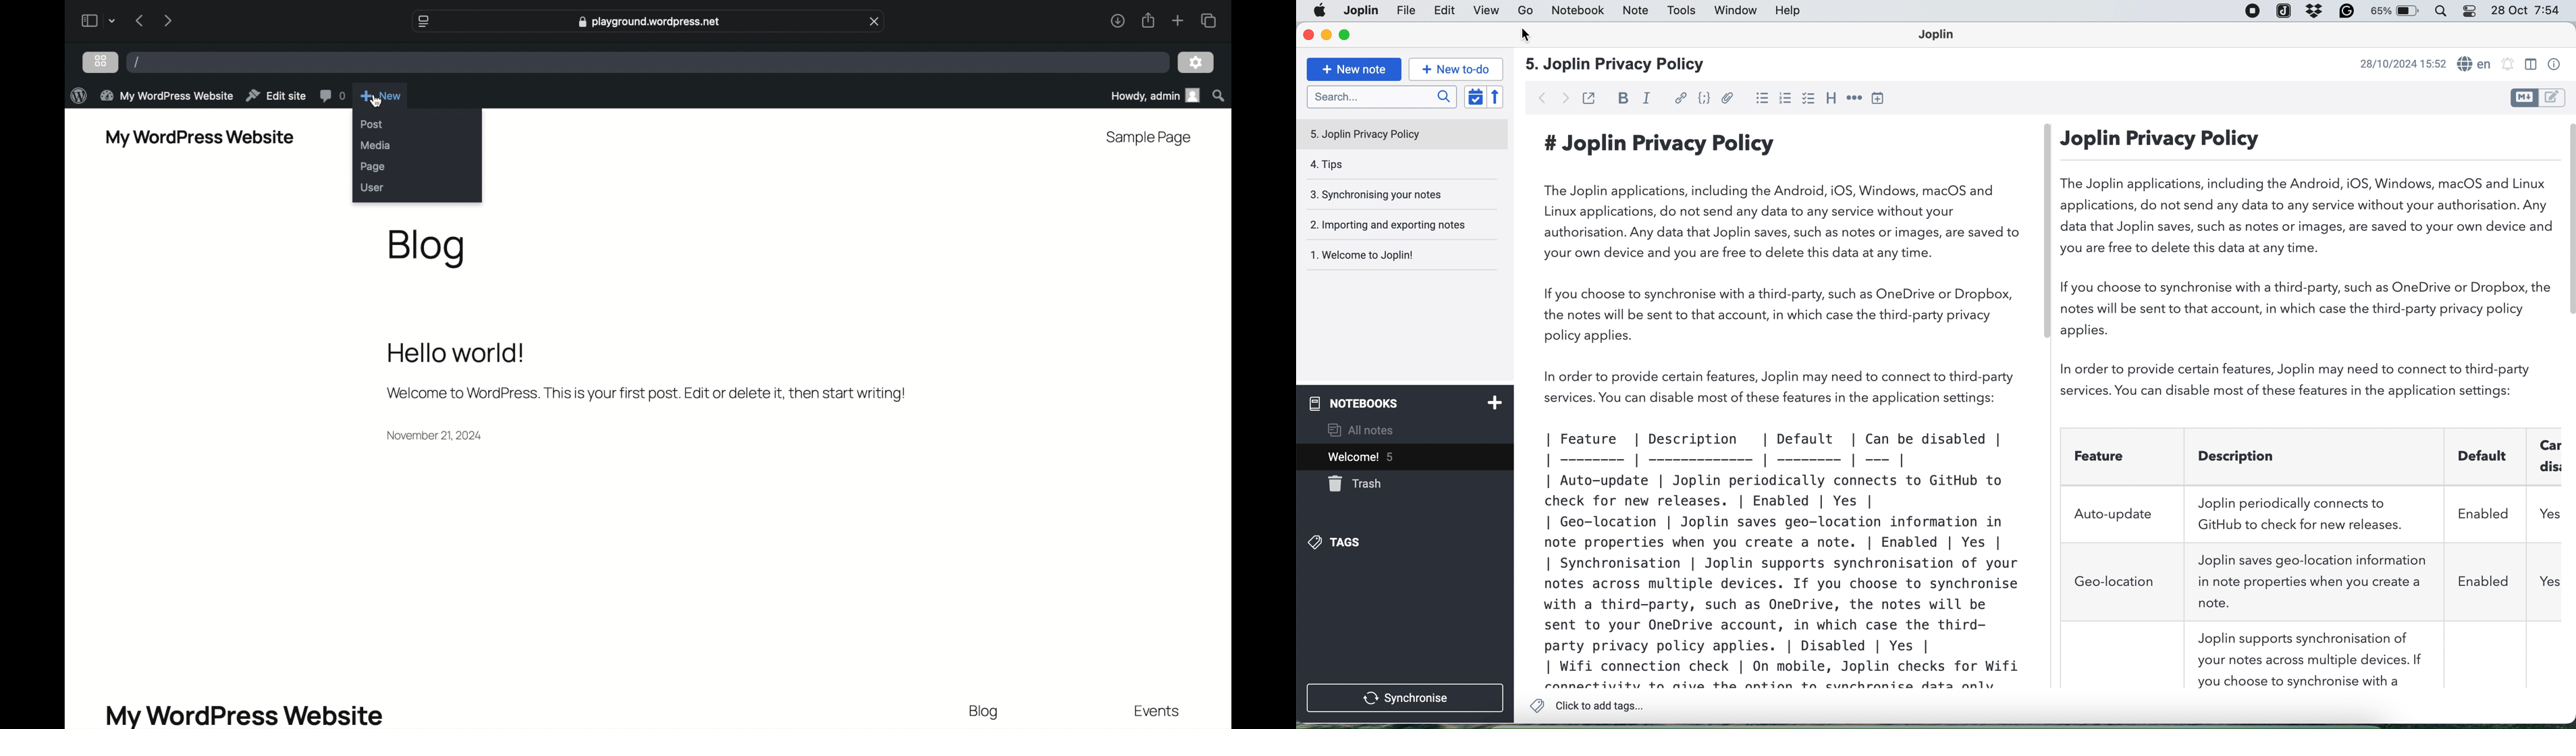  Describe the element at coordinates (1523, 35) in the screenshot. I see `cursor` at that location.